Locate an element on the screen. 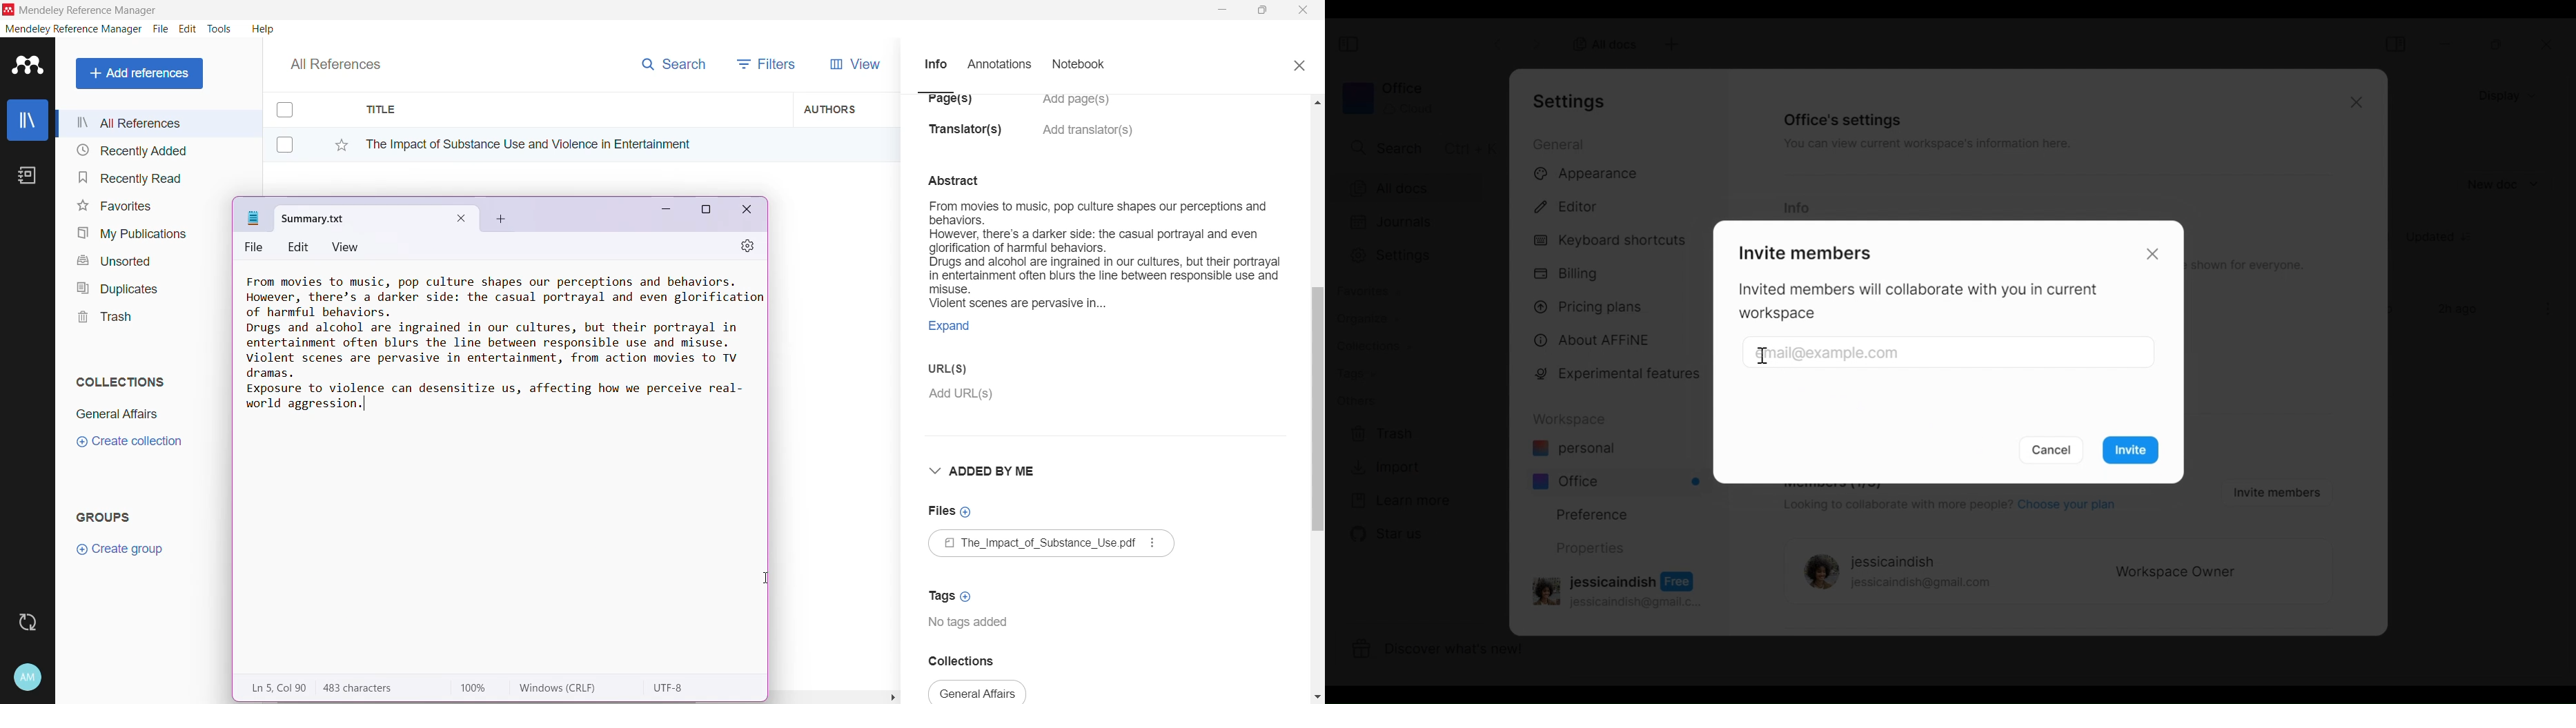  All documents is located at coordinates (1416, 187).